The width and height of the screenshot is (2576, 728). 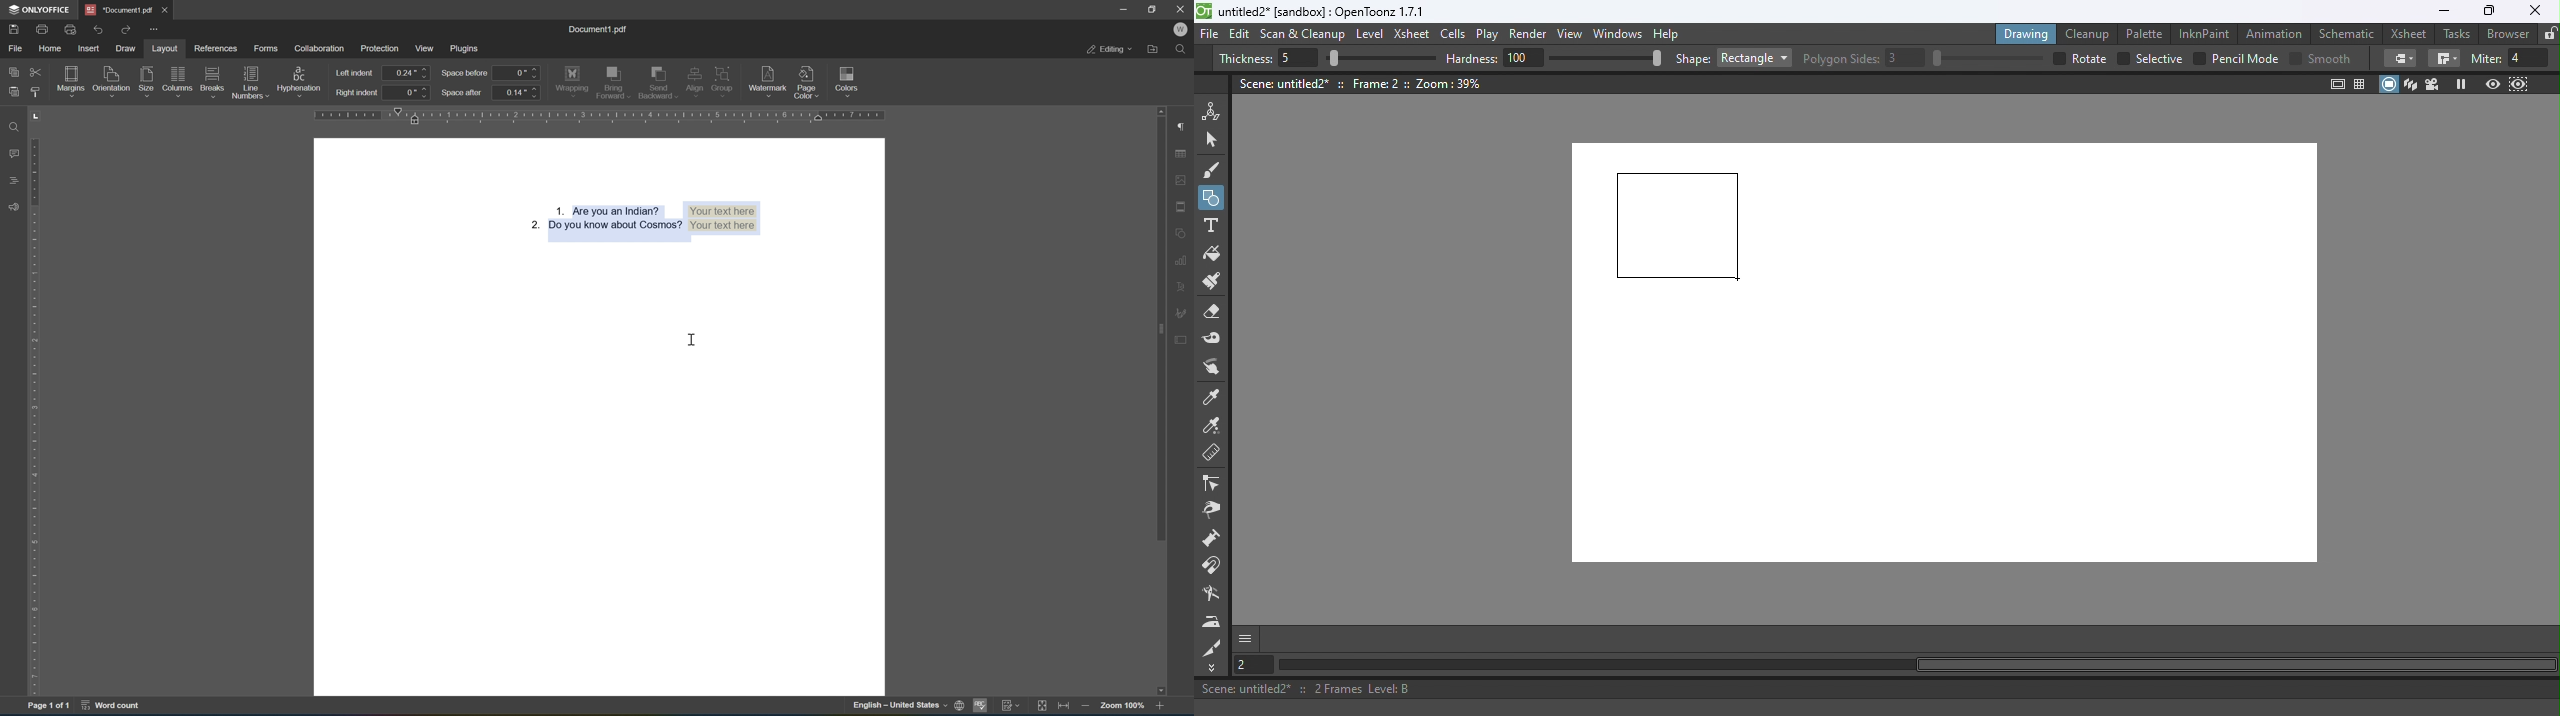 I want to click on spell checking, so click(x=982, y=706).